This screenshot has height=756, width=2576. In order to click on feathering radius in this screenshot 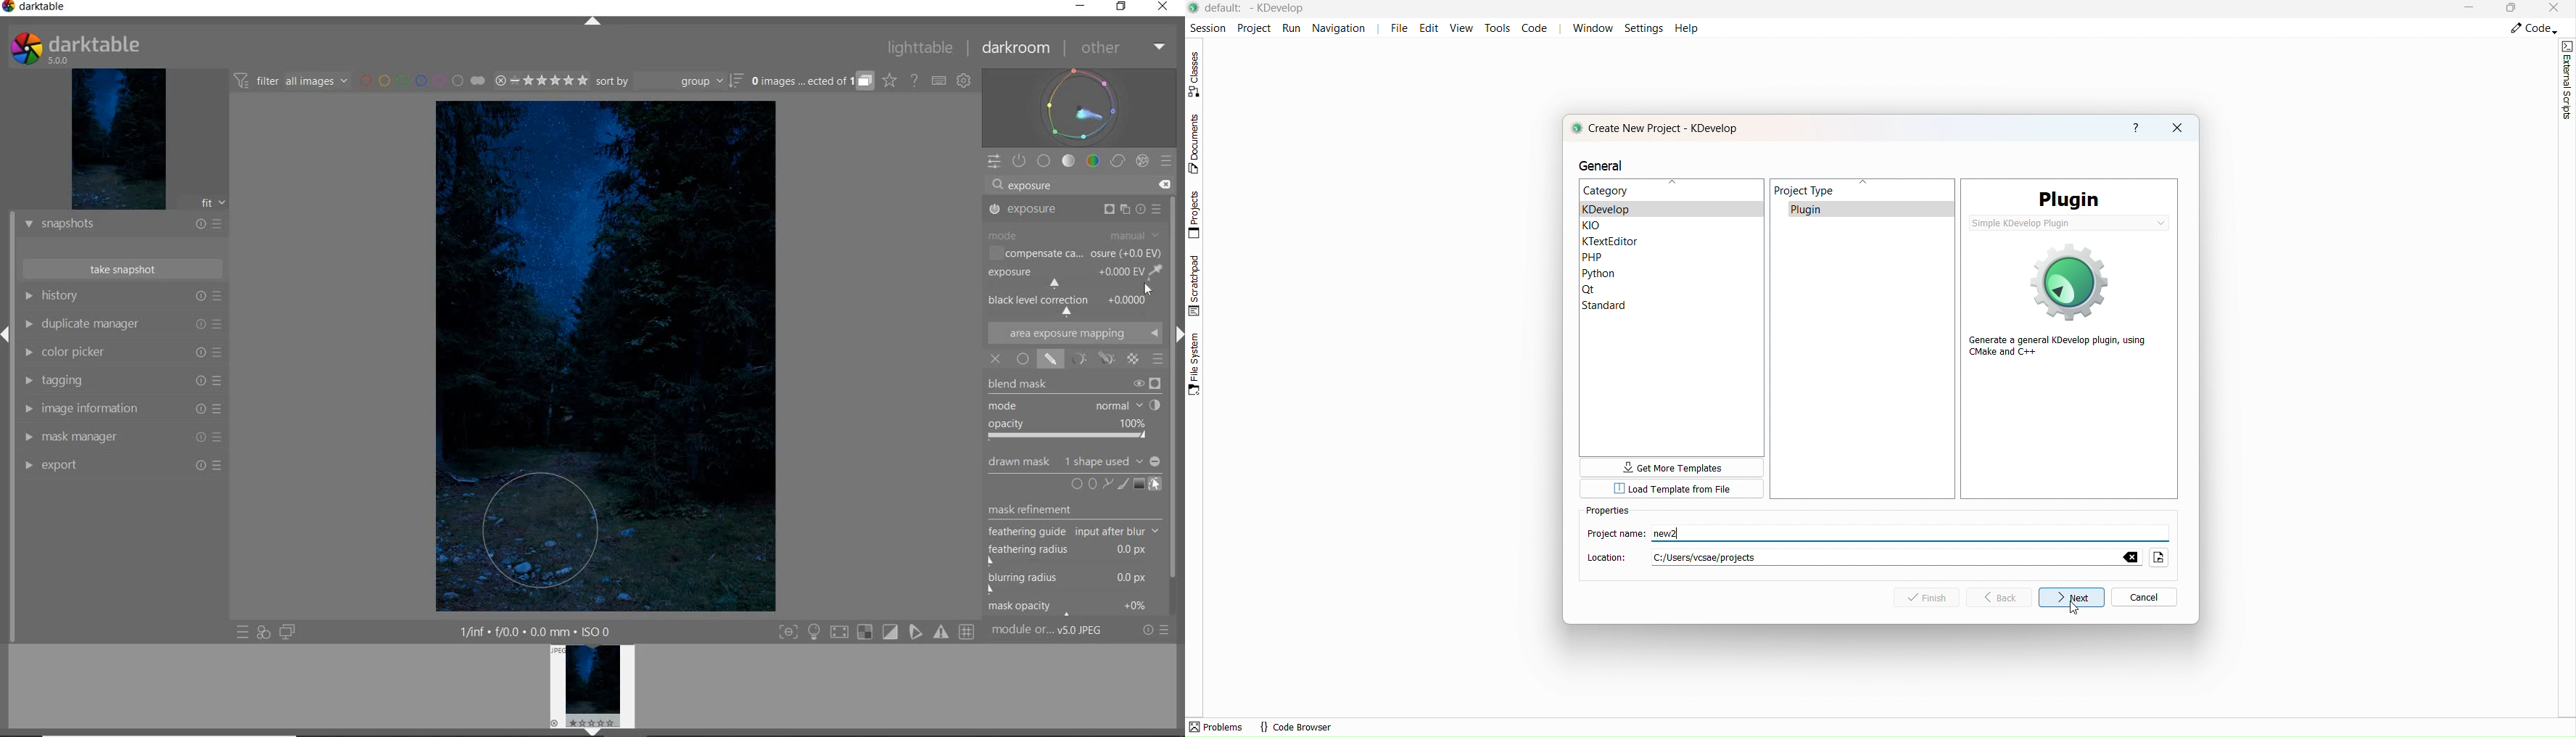, I will do `click(1073, 555)`.